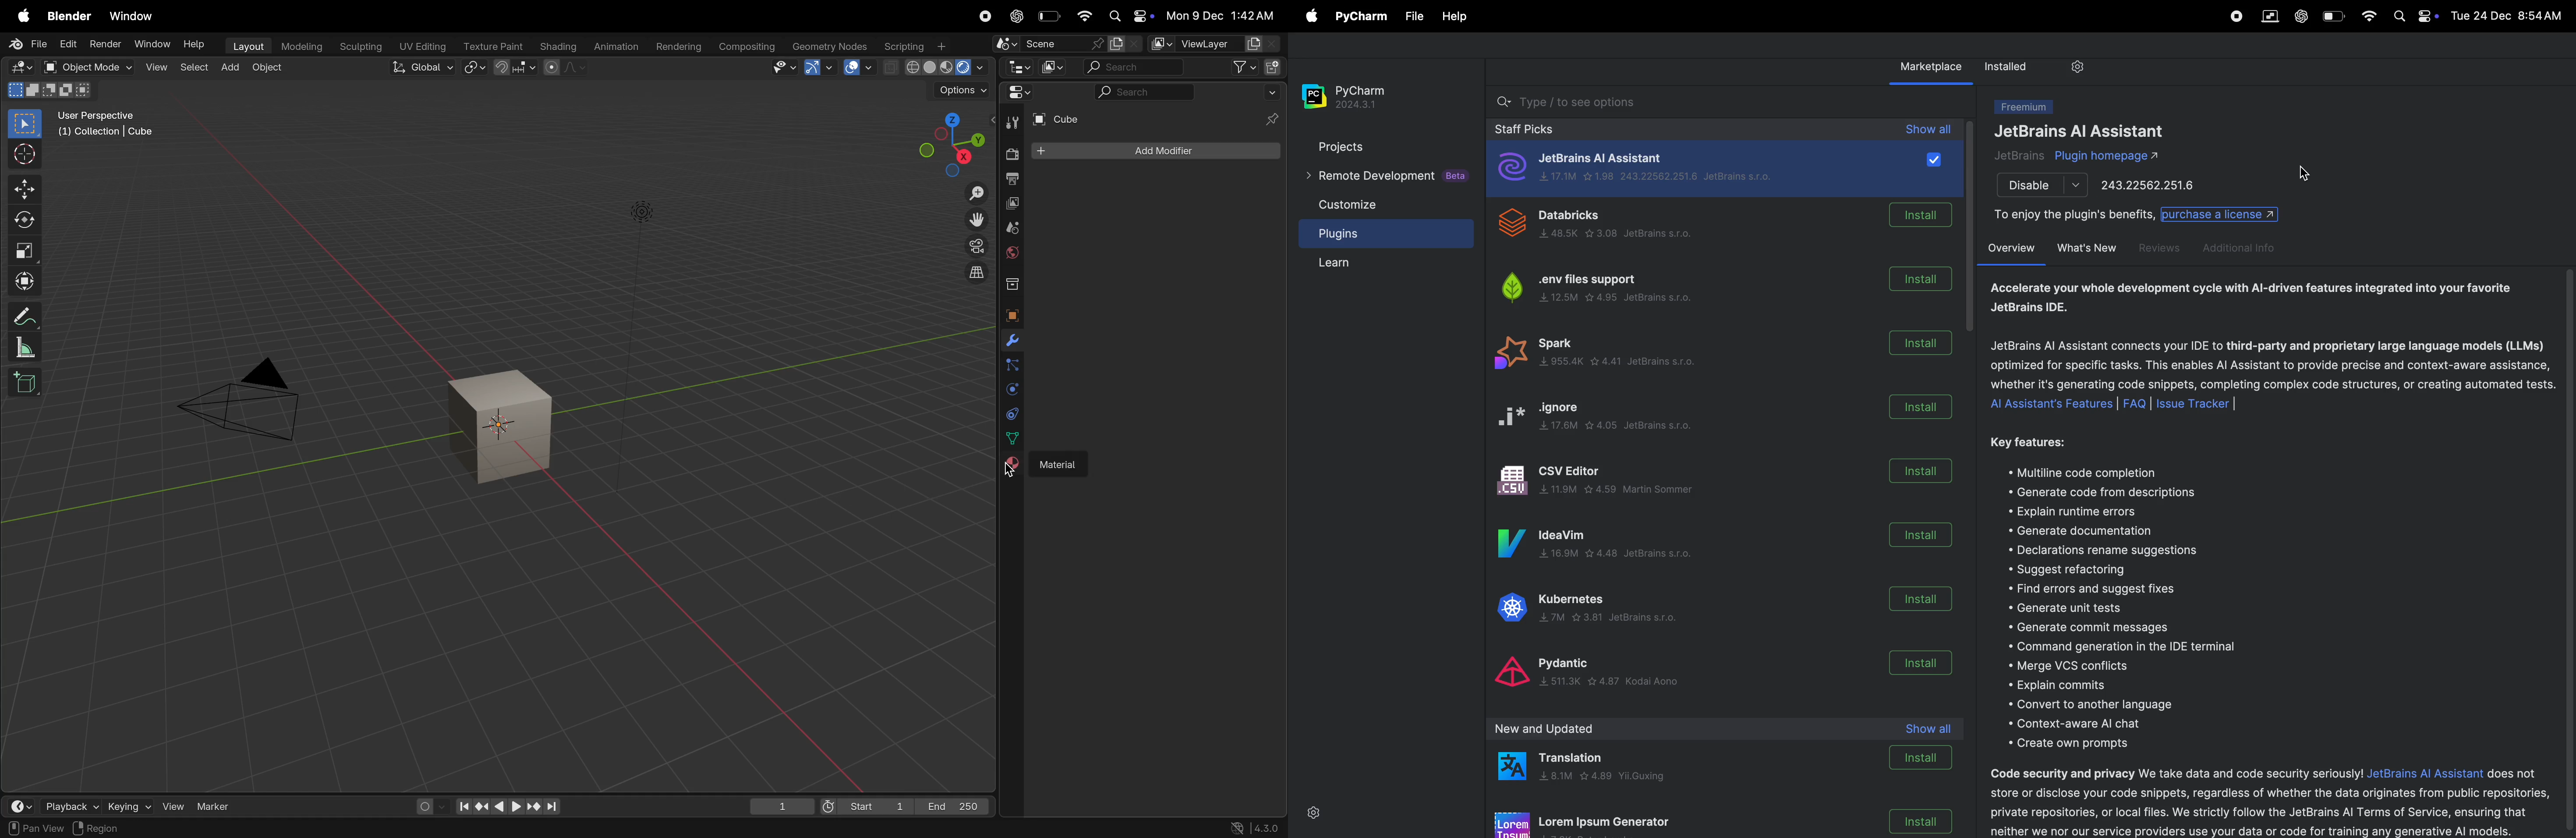 The height and width of the screenshot is (840, 2576). I want to click on remote developement, so click(1389, 176).